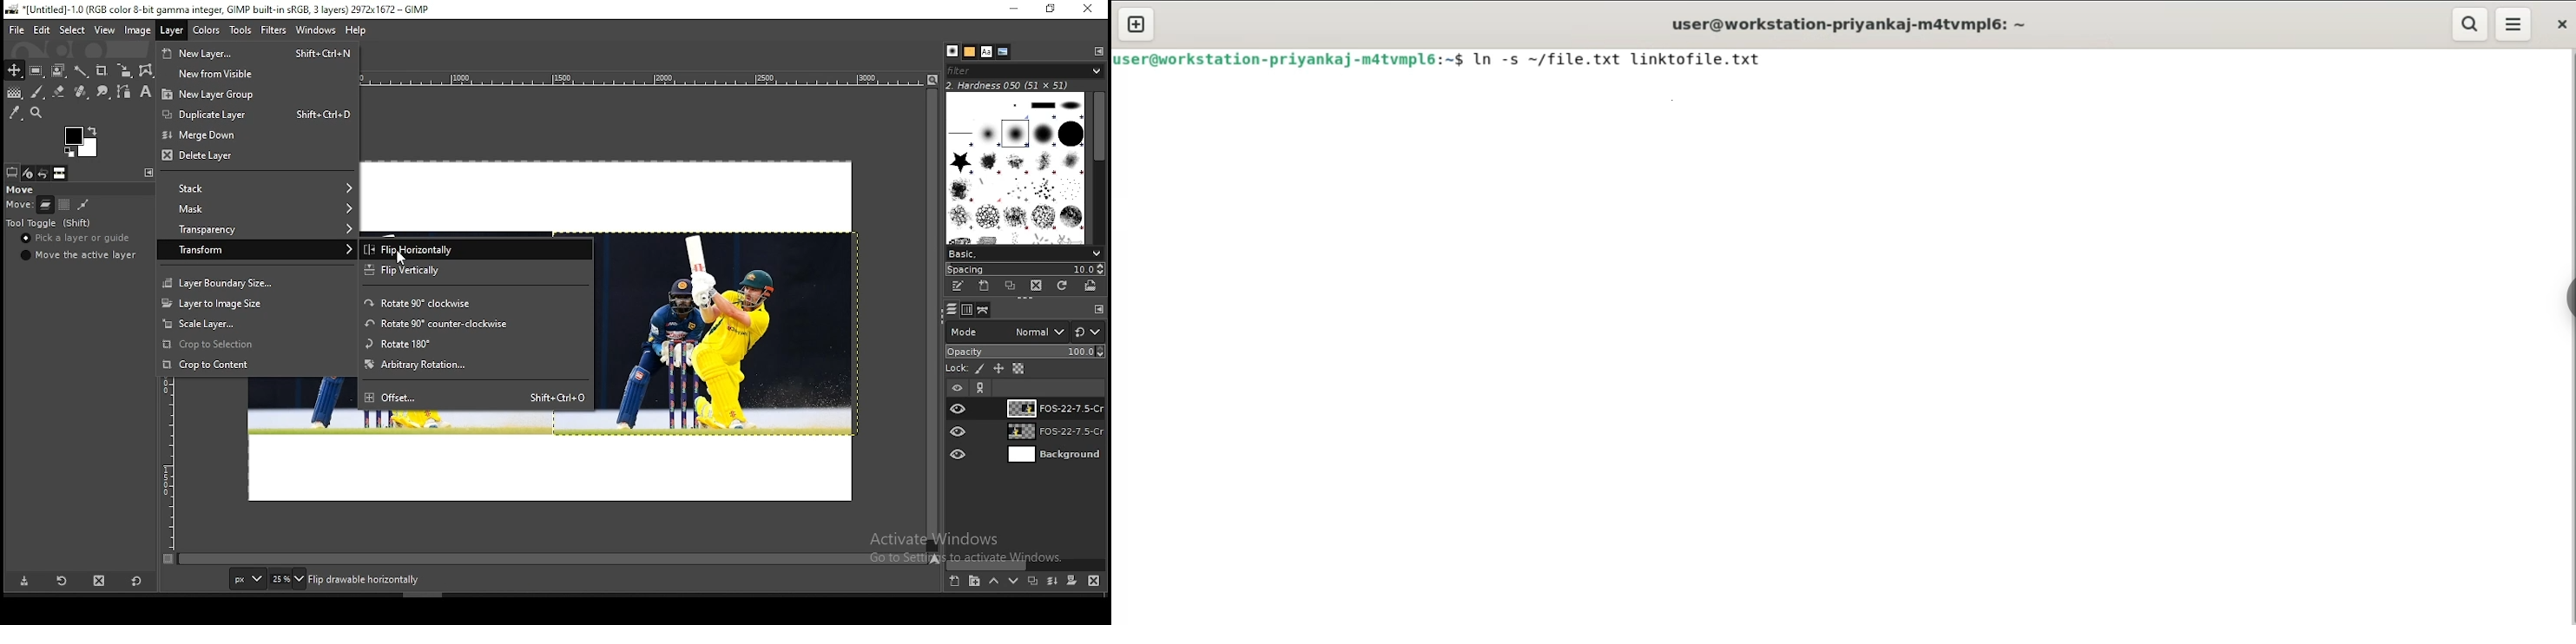 The width and height of the screenshot is (2576, 644). I want to click on brushes filter, so click(1024, 69).